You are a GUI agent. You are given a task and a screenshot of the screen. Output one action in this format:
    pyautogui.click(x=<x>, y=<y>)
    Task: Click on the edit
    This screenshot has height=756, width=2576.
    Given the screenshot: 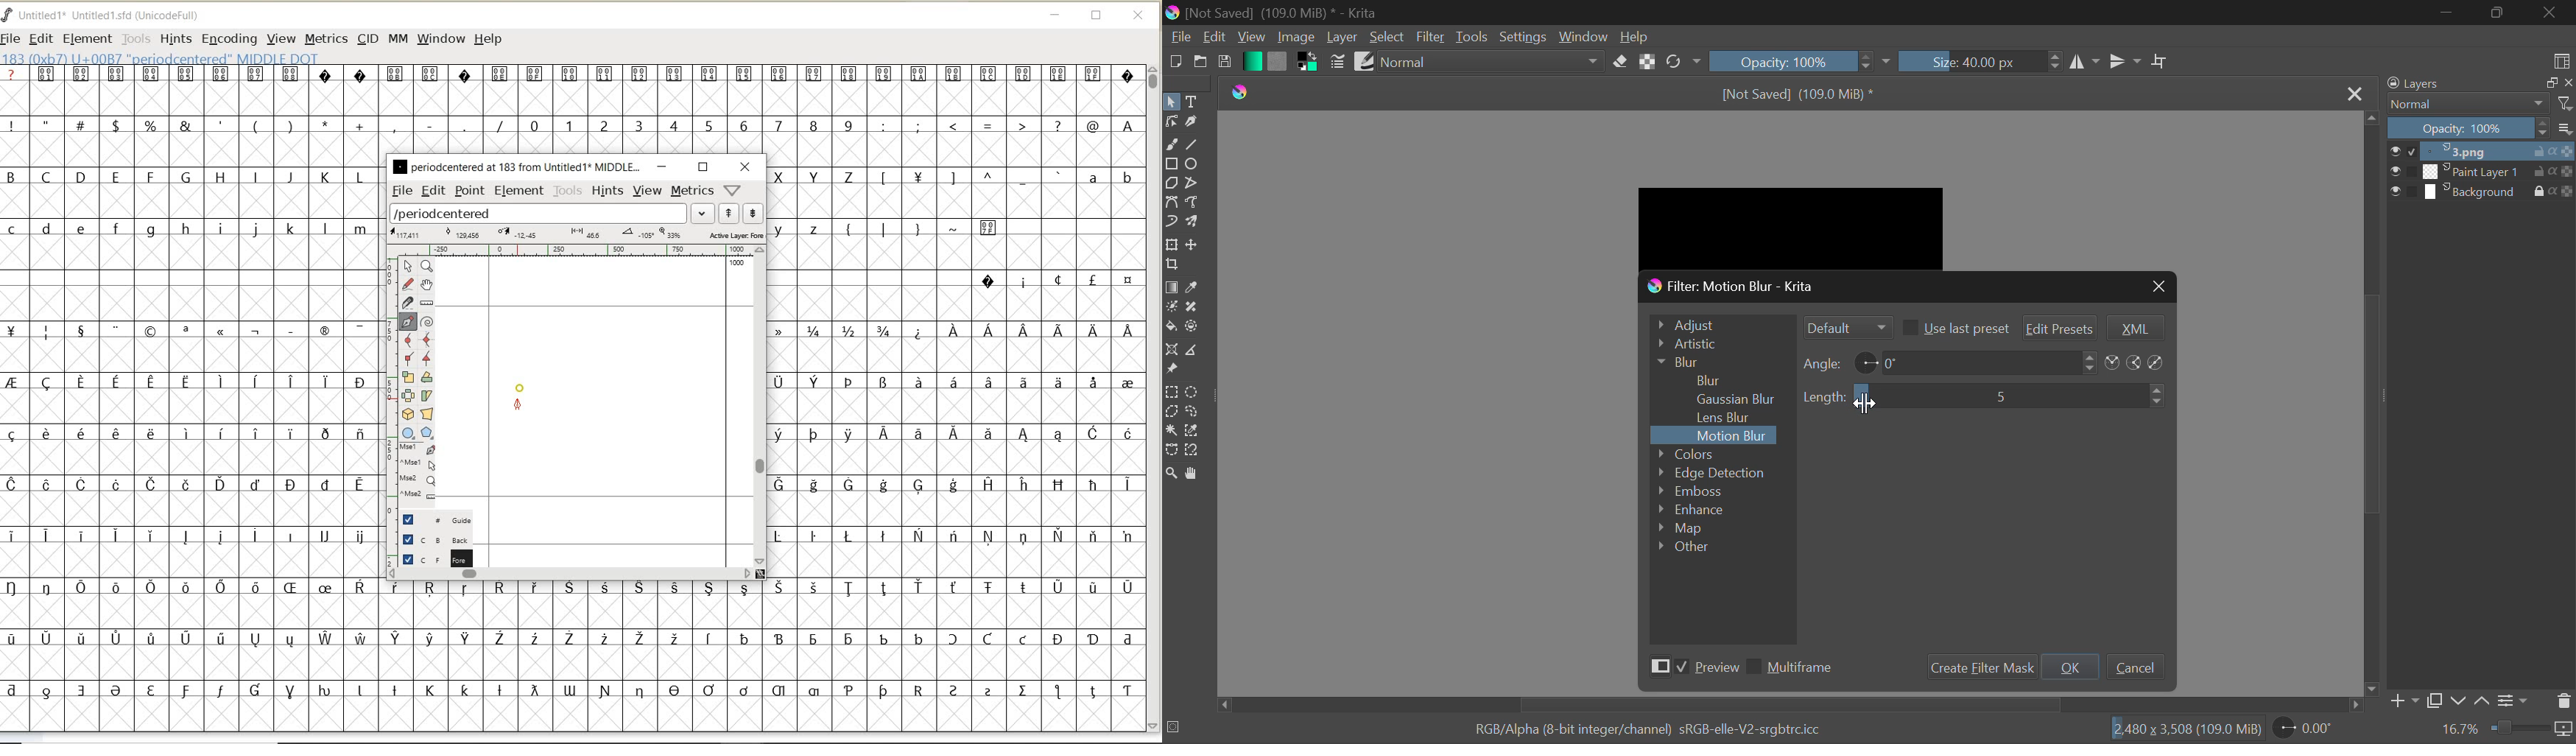 What is the action you would take?
    pyautogui.click(x=432, y=190)
    